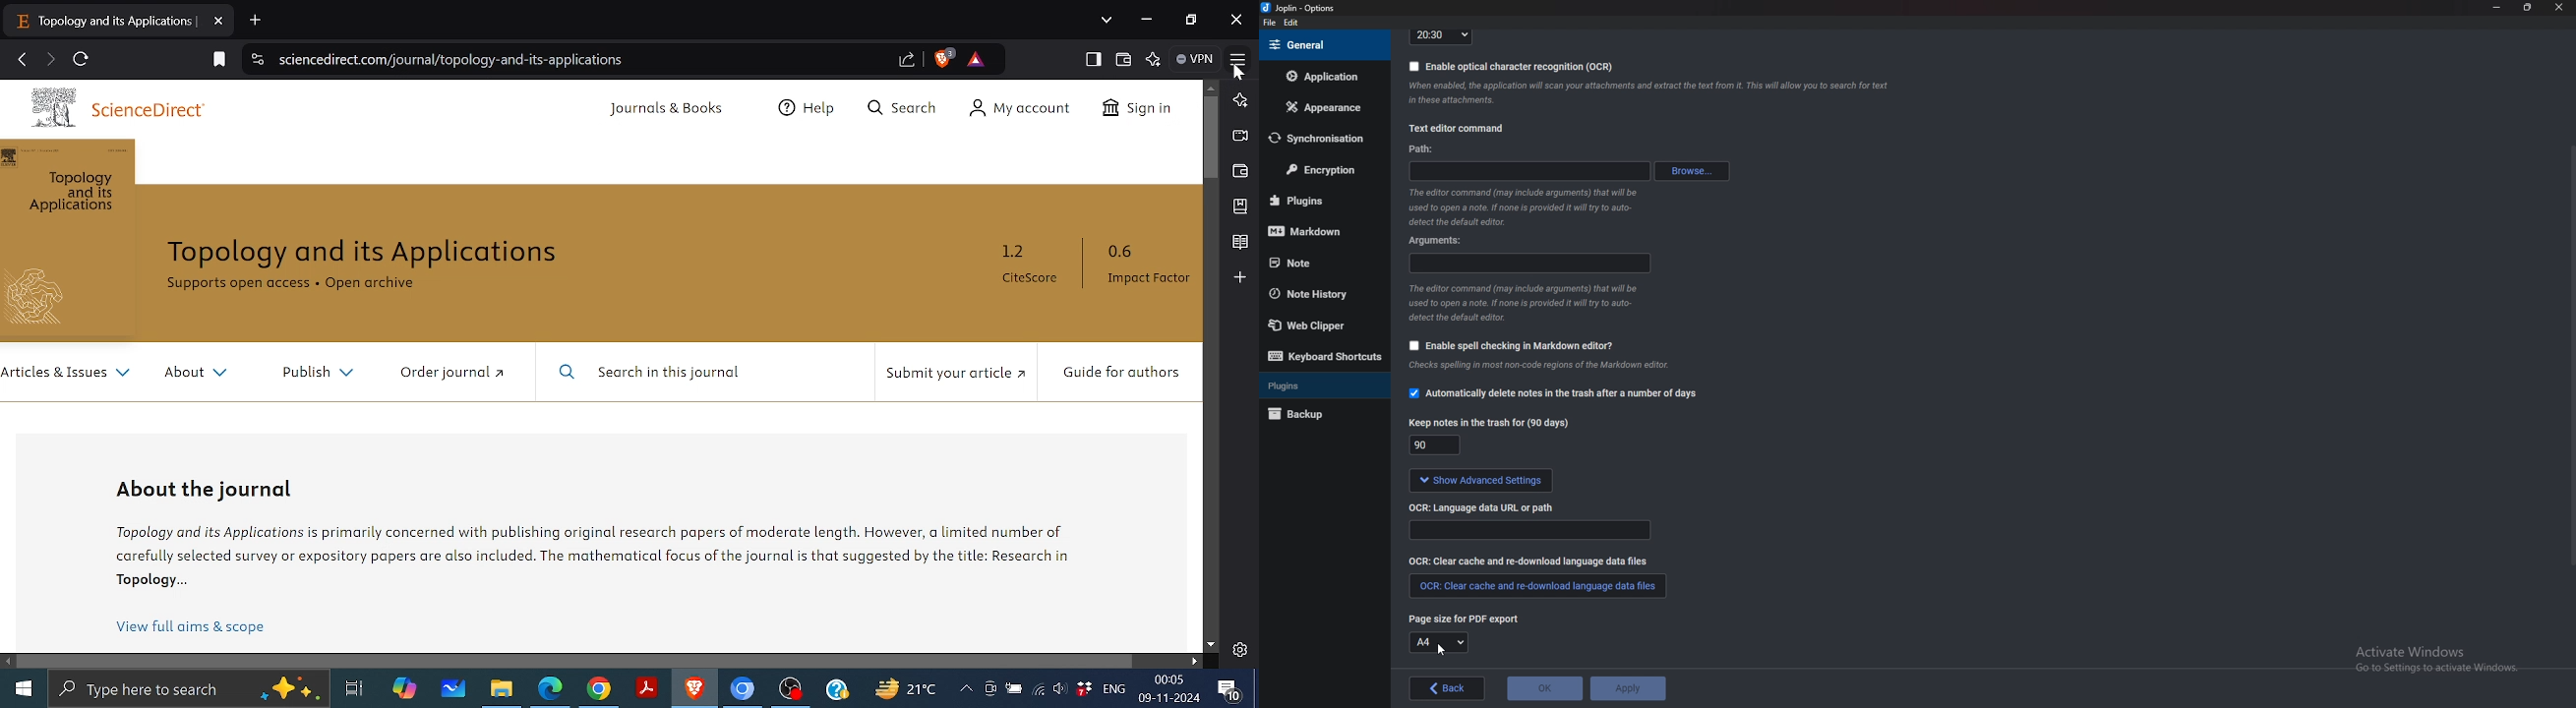 Image resolution: width=2576 pixels, height=728 pixels. I want to click on plugins, so click(1318, 200).